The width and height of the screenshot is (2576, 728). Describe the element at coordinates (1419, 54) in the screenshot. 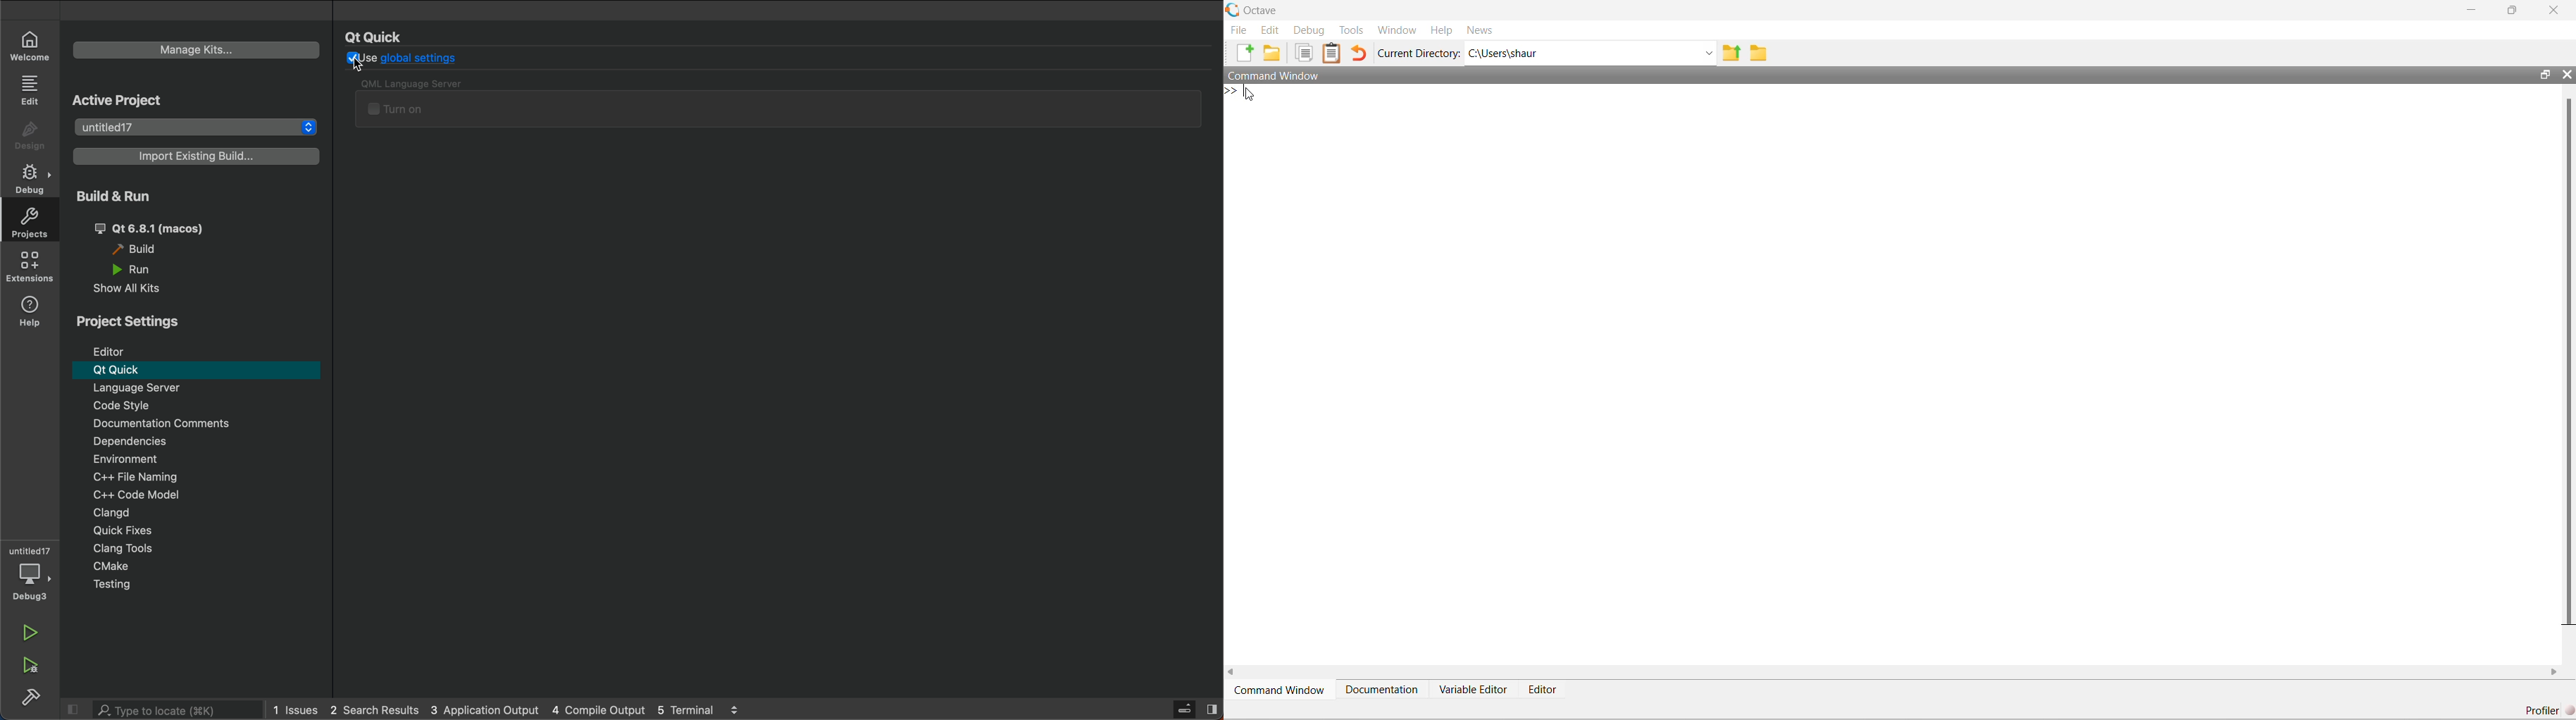

I see `Current Directory:` at that location.